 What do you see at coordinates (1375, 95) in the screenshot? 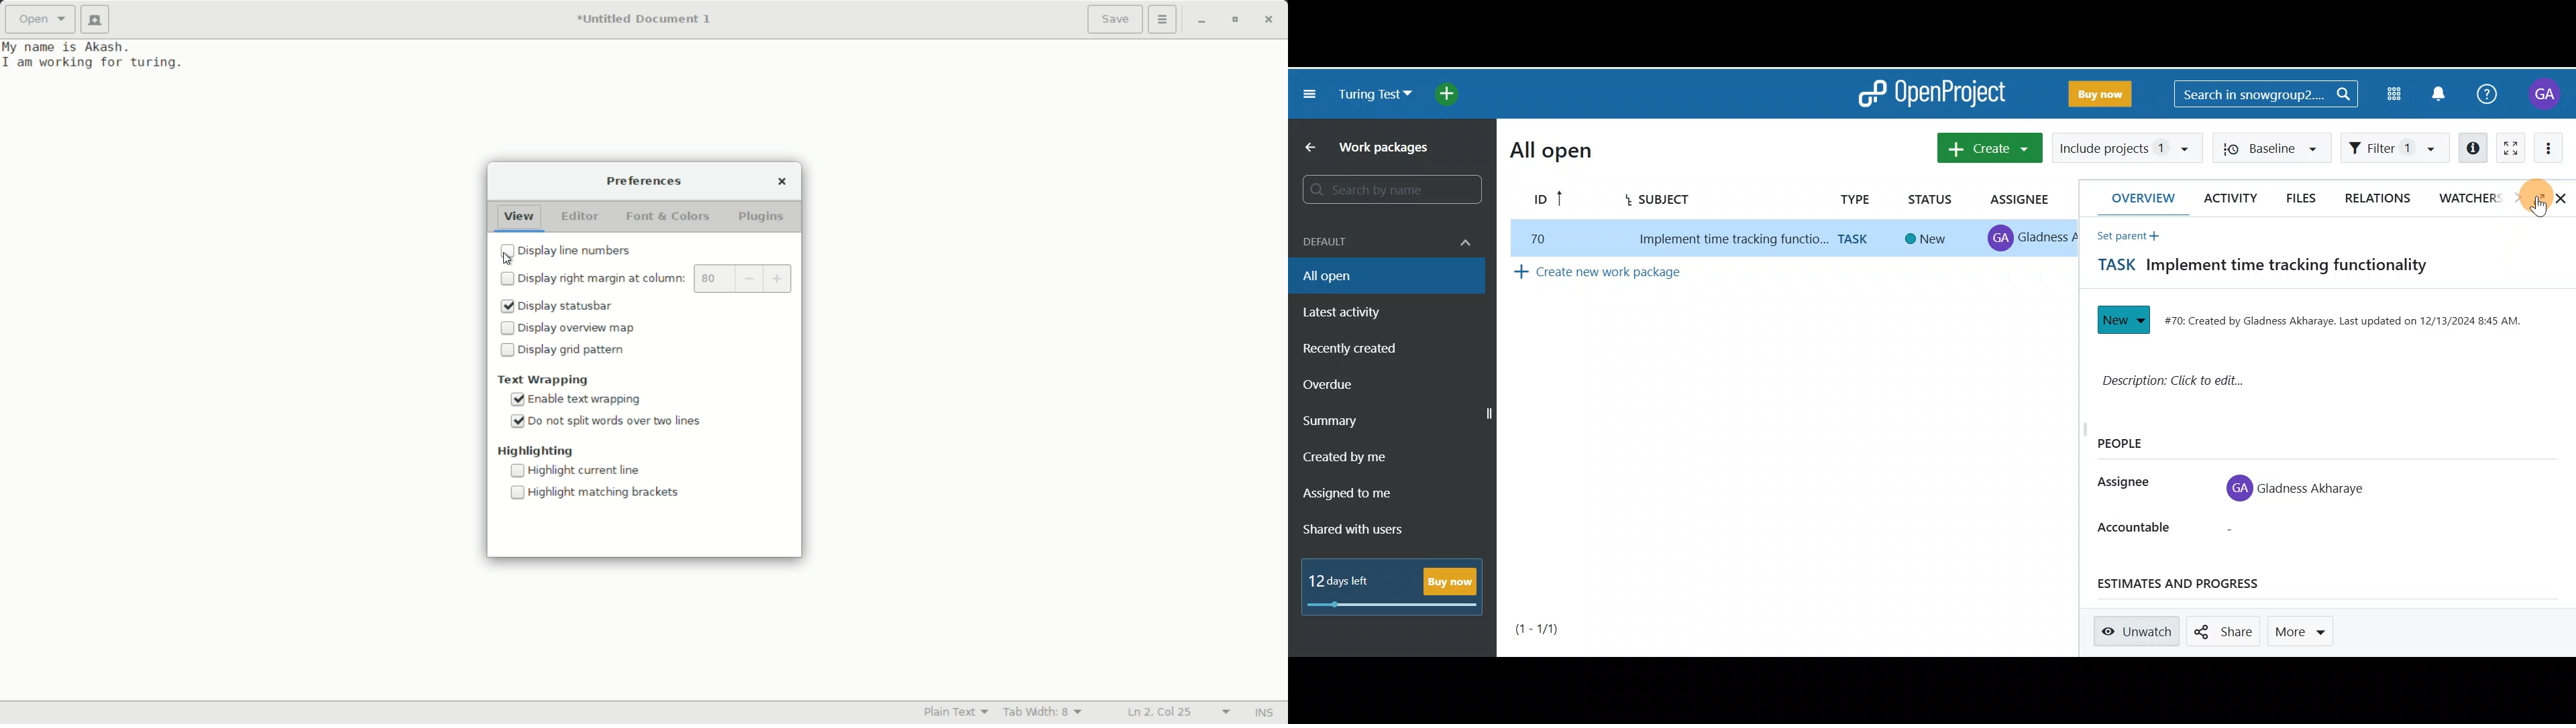
I see `Turing test` at bounding box center [1375, 95].